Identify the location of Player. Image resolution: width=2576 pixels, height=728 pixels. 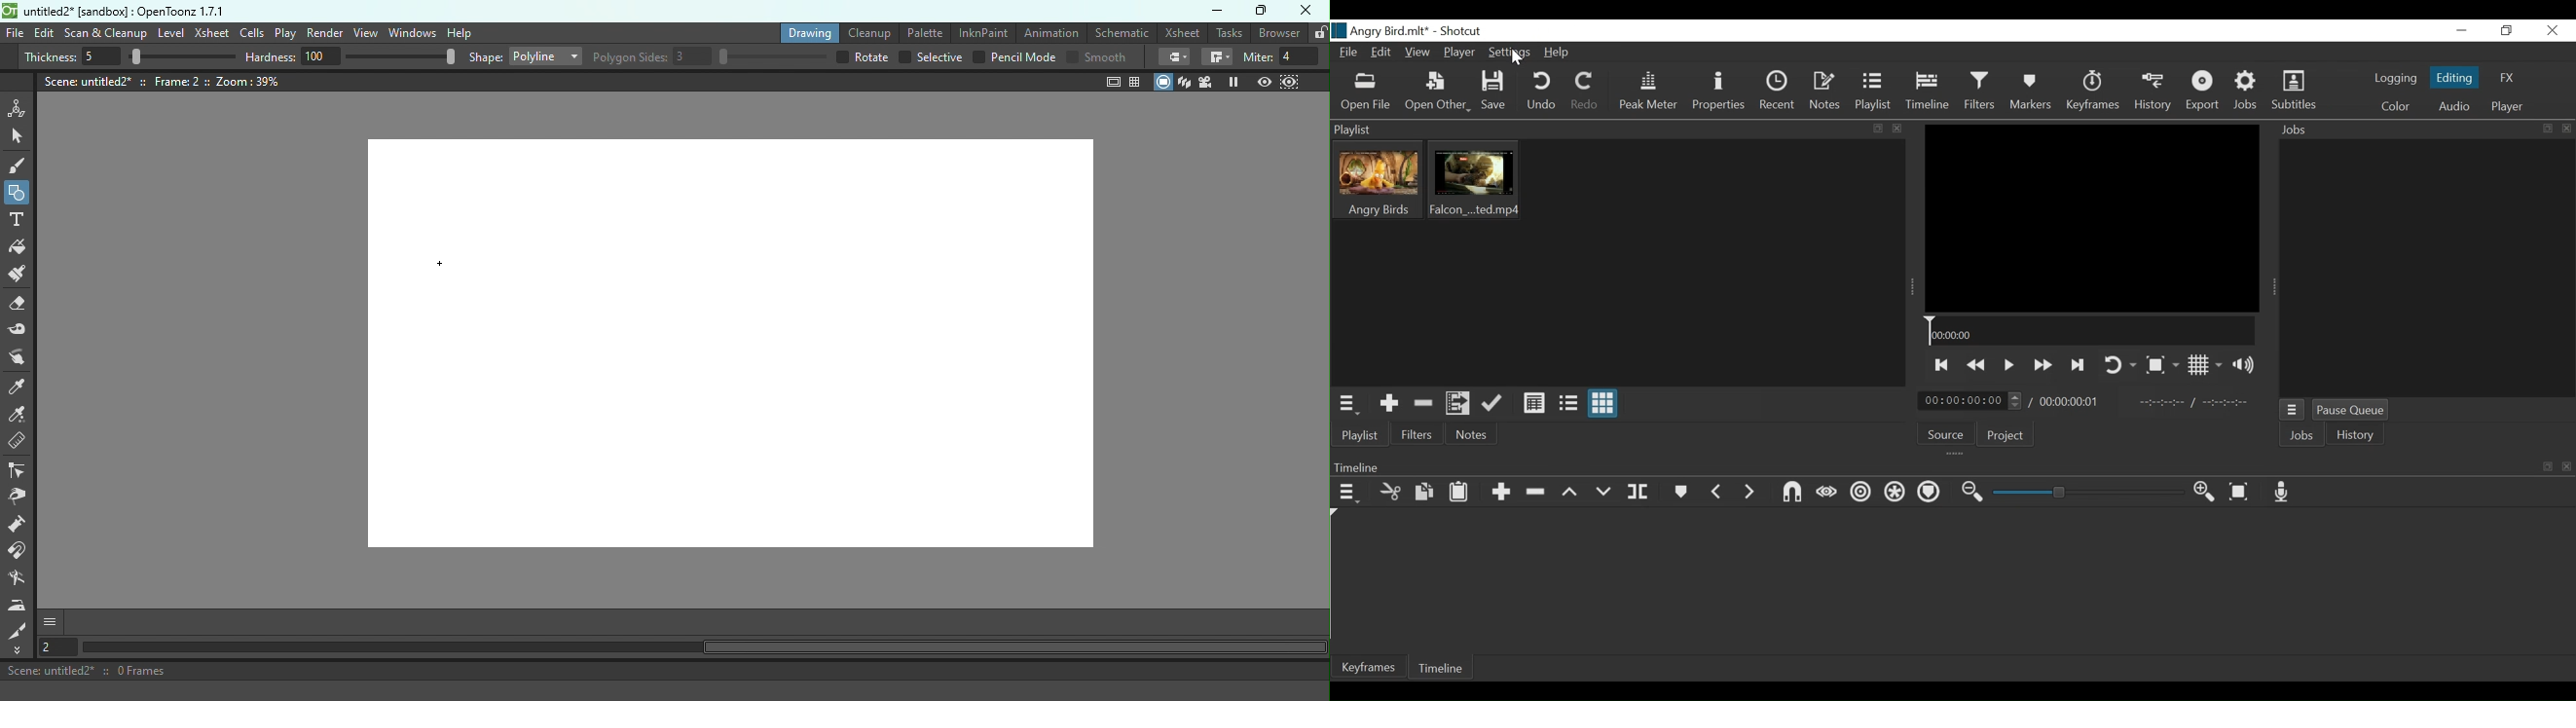
(1458, 53).